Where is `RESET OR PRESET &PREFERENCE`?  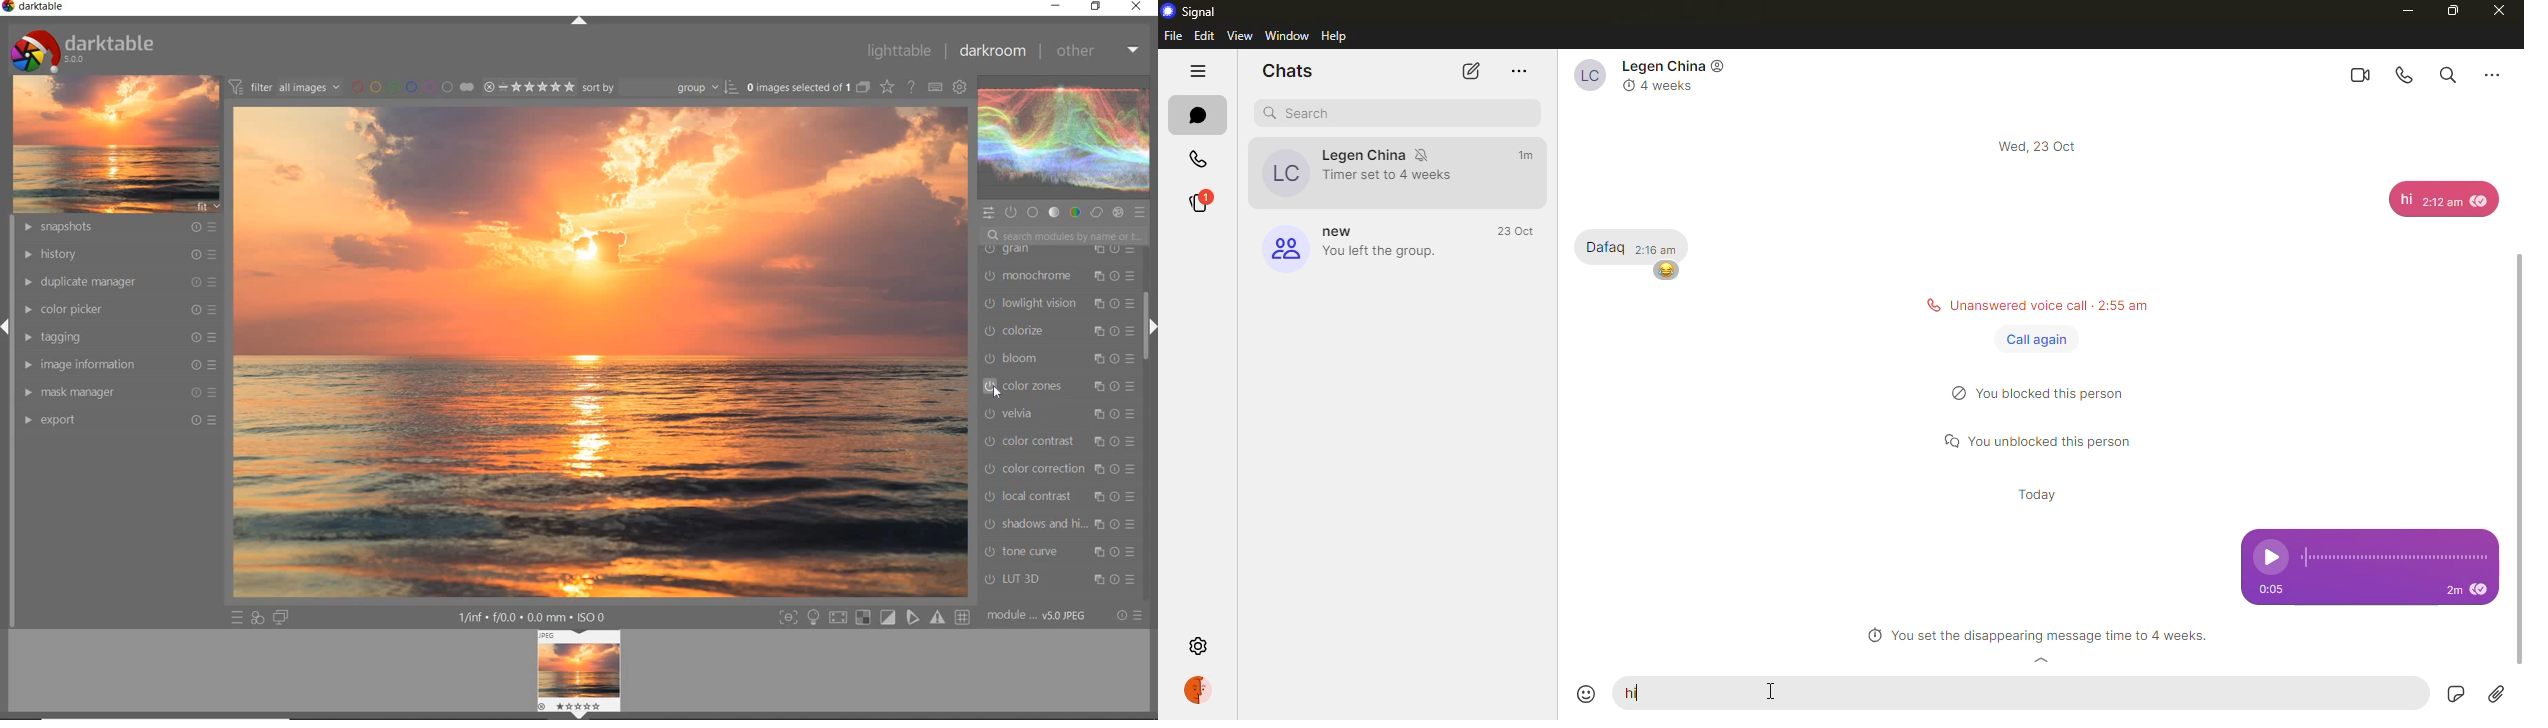 RESET OR PRESET &PREFERENCE is located at coordinates (1130, 616).